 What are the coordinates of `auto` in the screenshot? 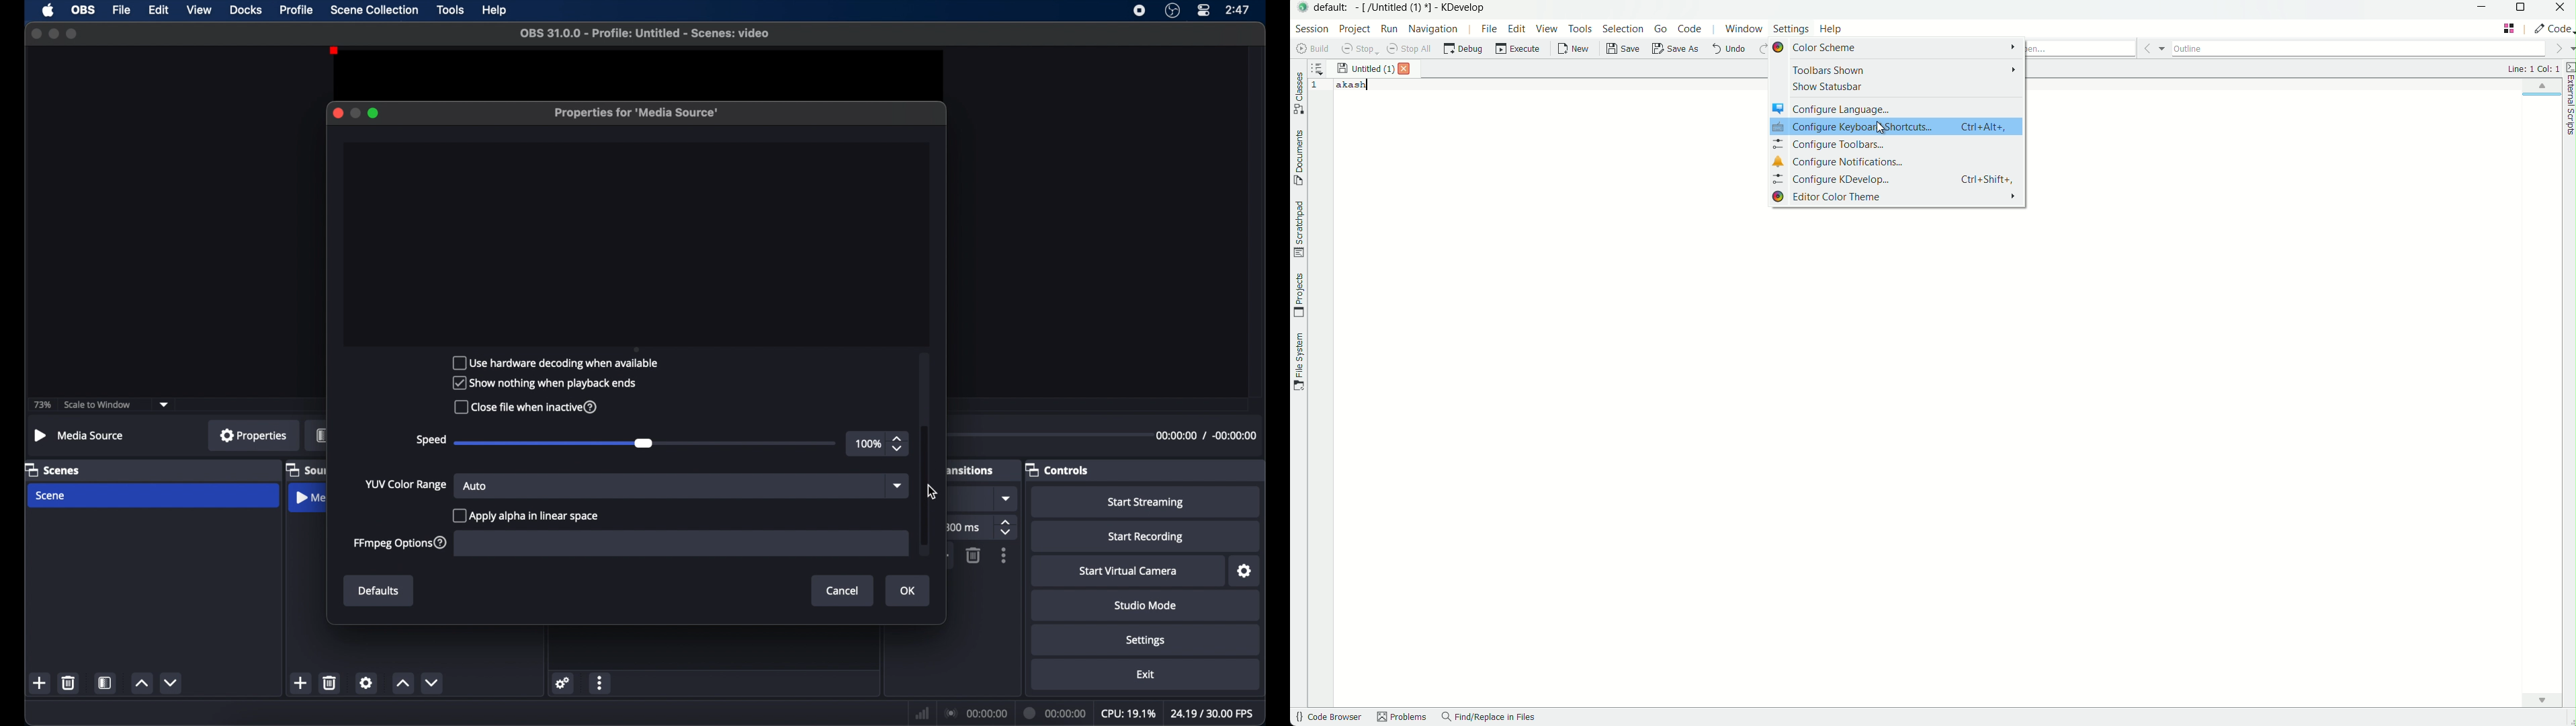 It's located at (475, 485).